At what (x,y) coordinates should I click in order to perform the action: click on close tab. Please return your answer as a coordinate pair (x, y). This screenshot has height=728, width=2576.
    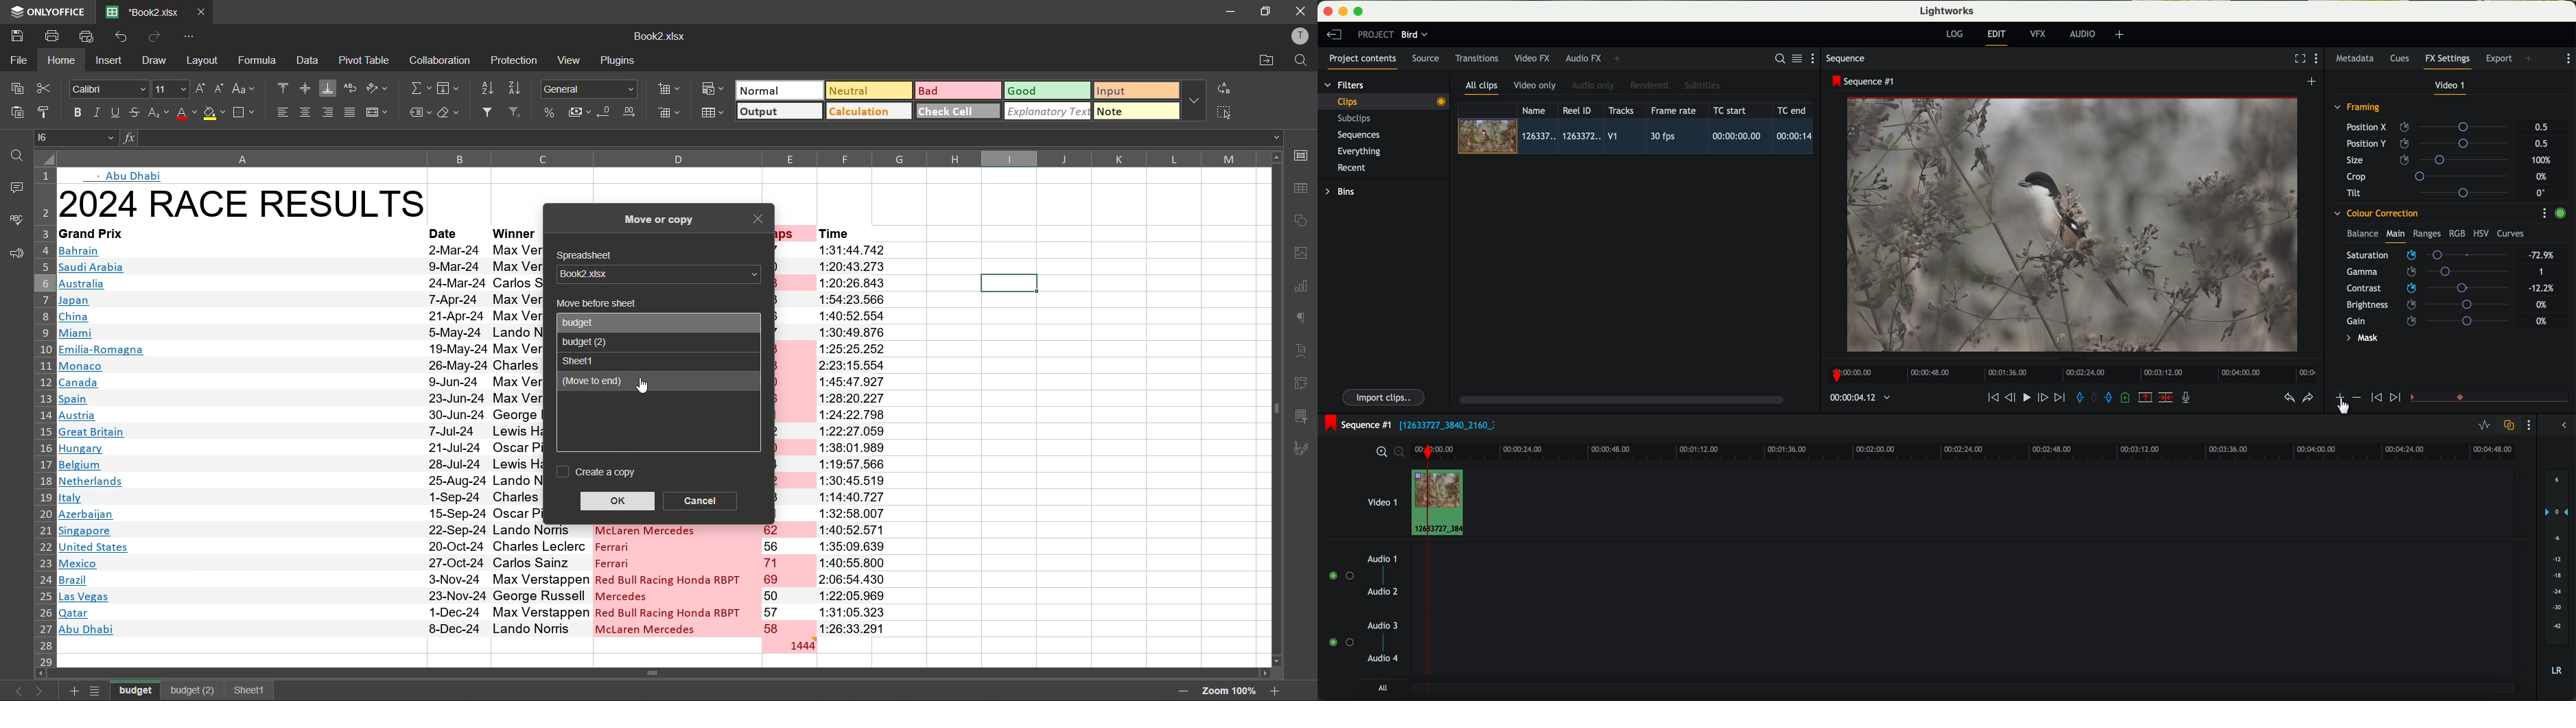
    Looking at the image, I should click on (202, 10).